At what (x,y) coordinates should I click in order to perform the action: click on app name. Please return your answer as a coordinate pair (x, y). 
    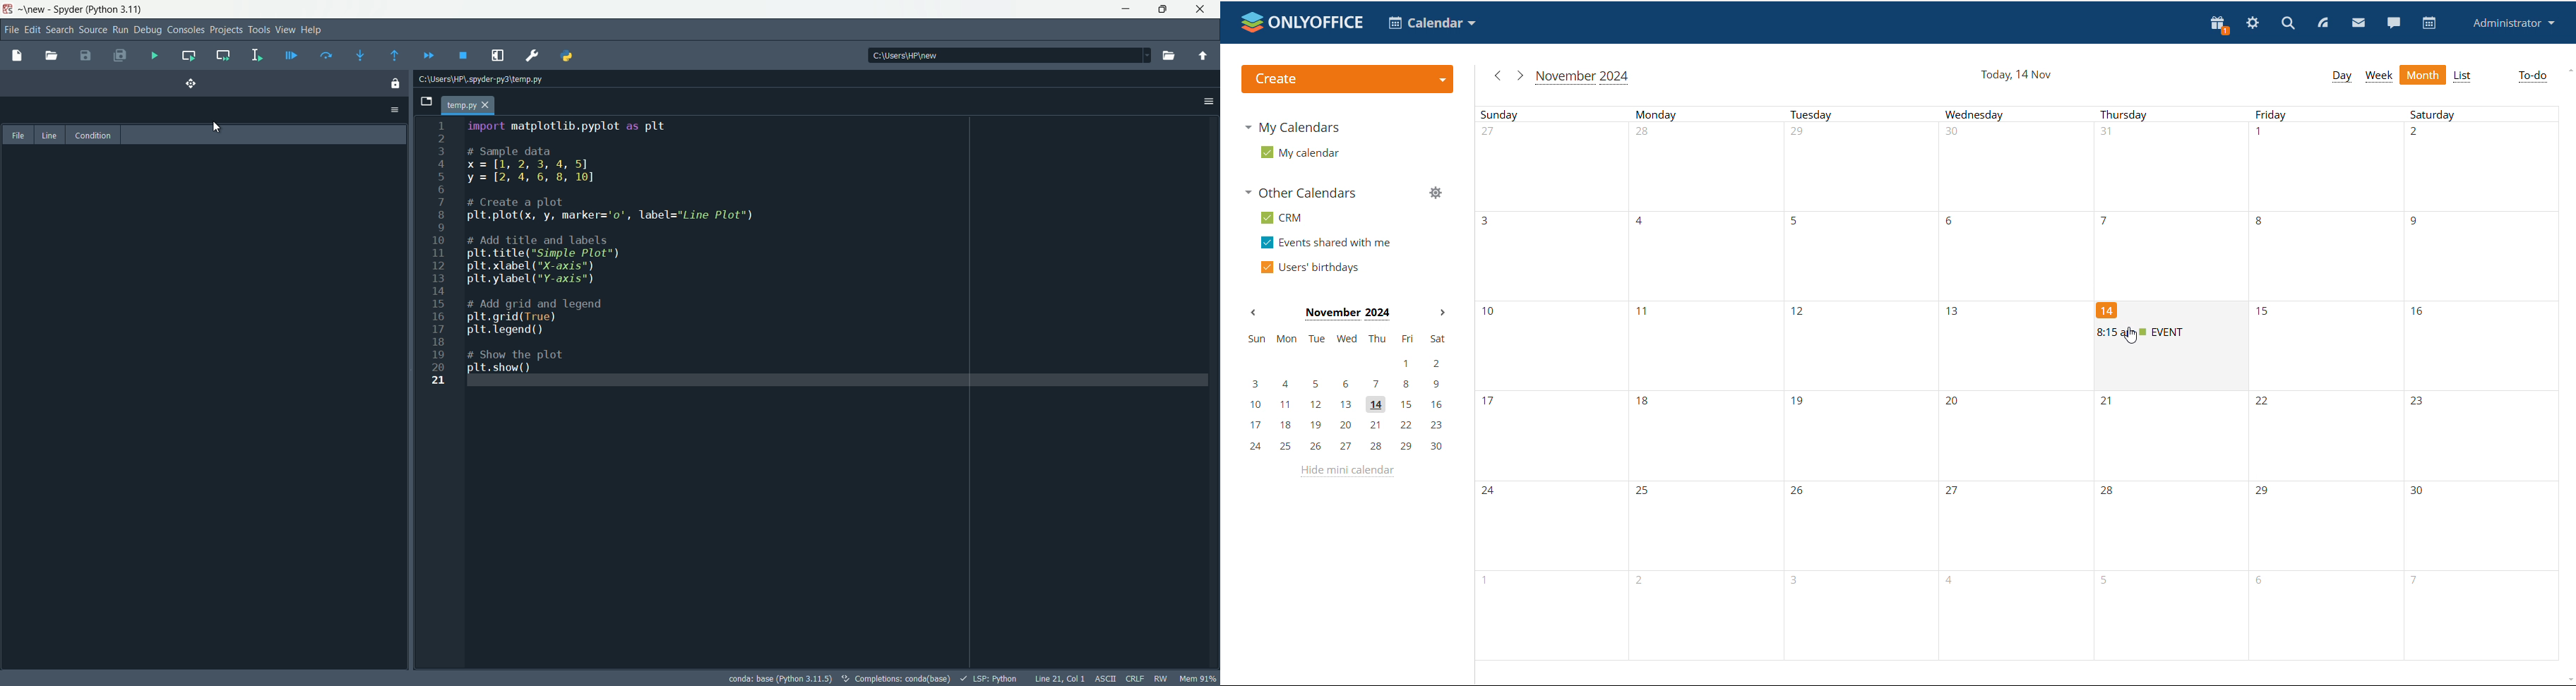
    Looking at the image, I should click on (69, 10).